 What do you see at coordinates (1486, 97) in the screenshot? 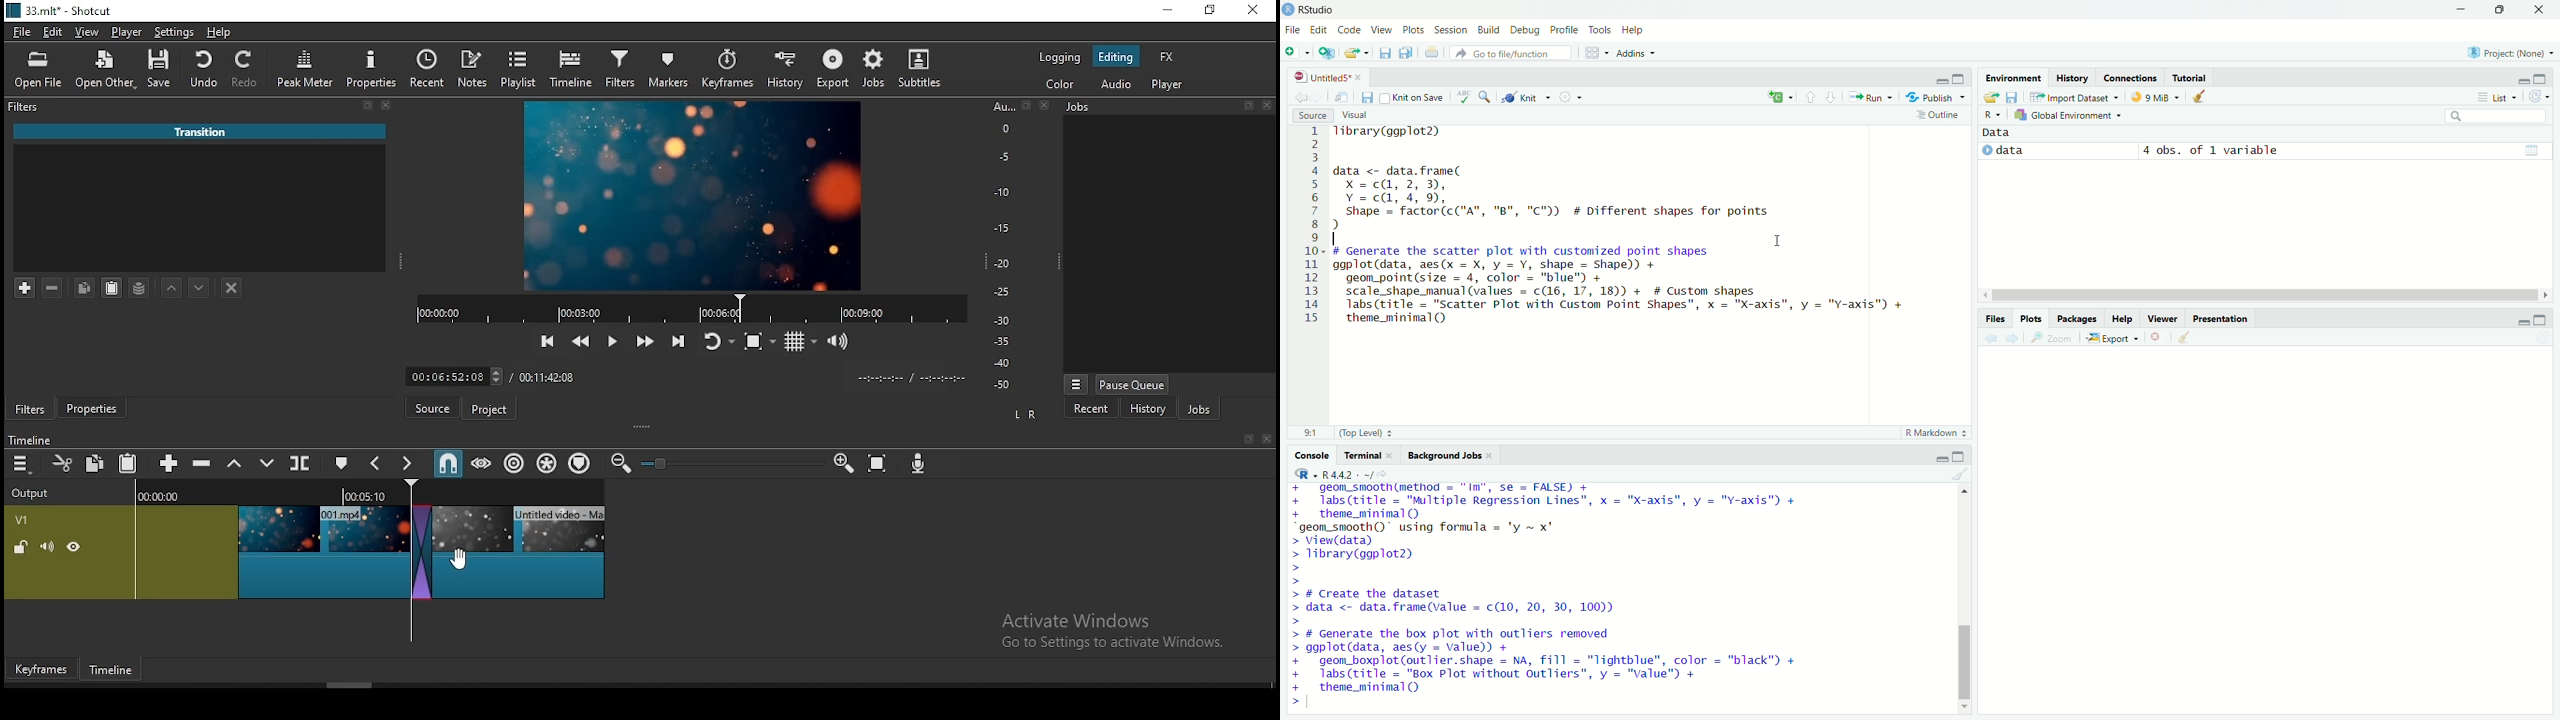
I see `Find/Replace` at bounding box center [1486, 97].